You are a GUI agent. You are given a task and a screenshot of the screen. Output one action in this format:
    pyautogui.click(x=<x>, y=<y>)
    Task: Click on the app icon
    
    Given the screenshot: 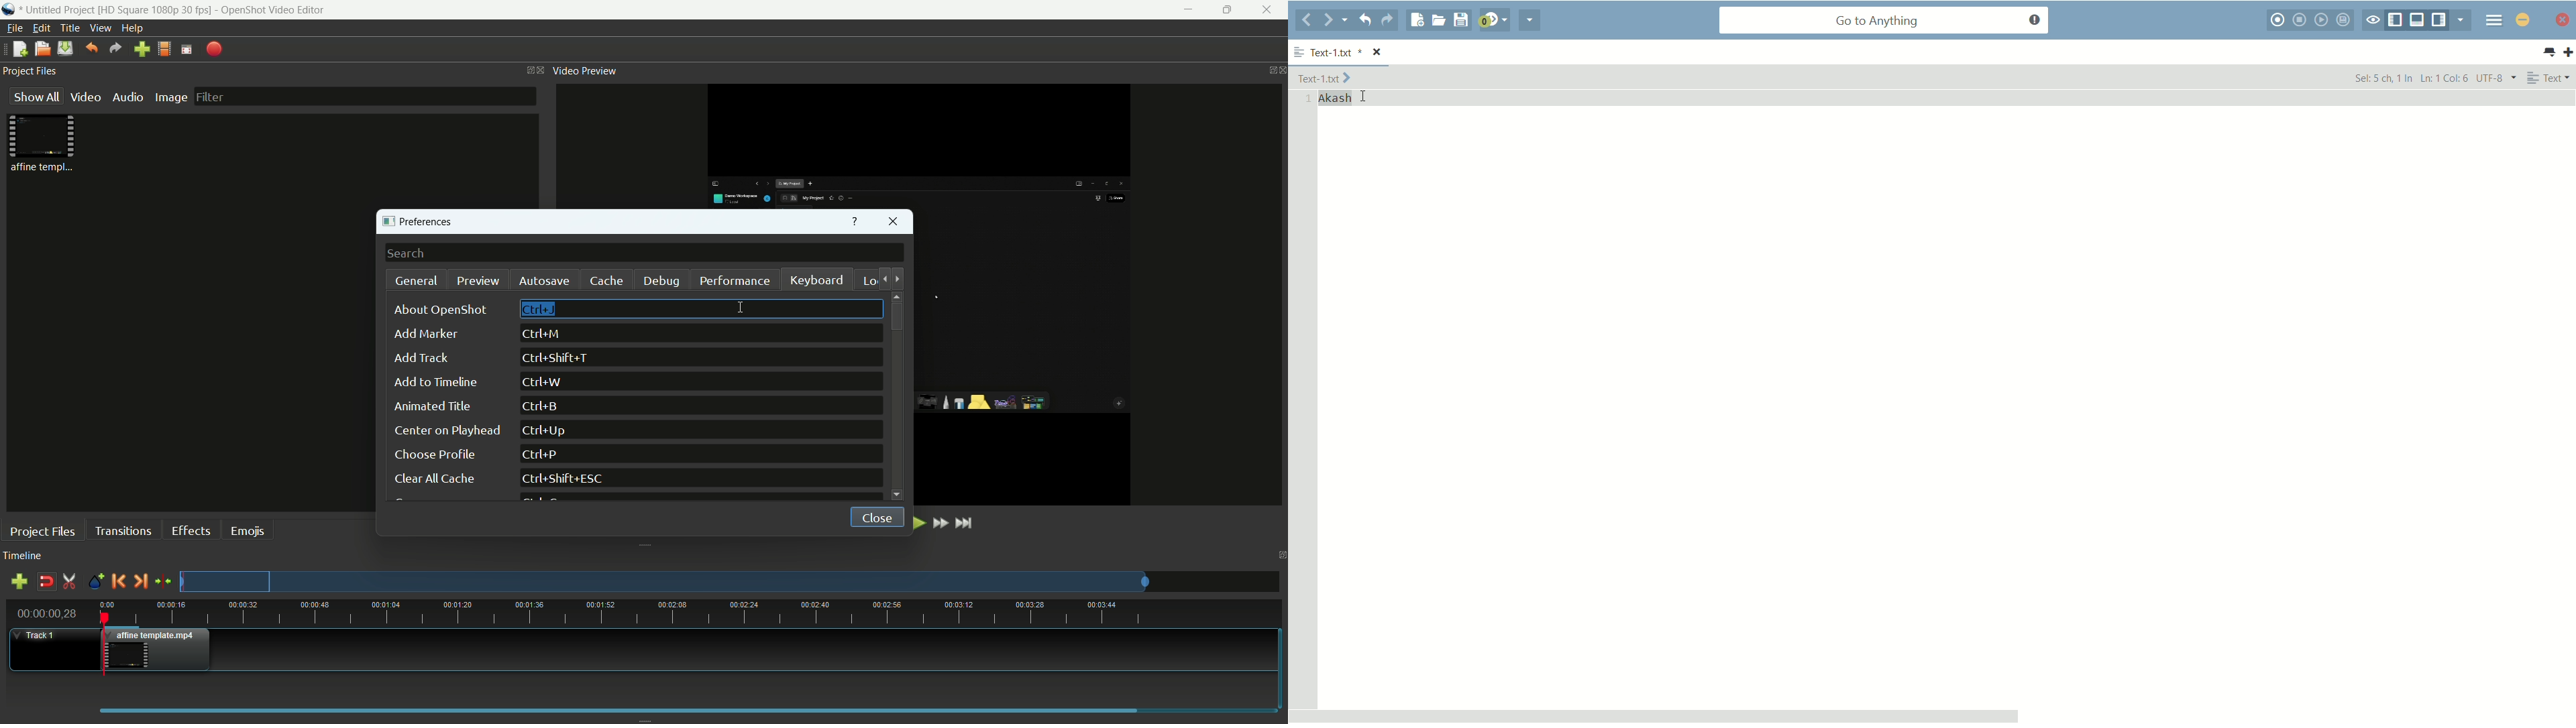 What is the action you would take?
    pyautogui.click(x=10, y=11)
    